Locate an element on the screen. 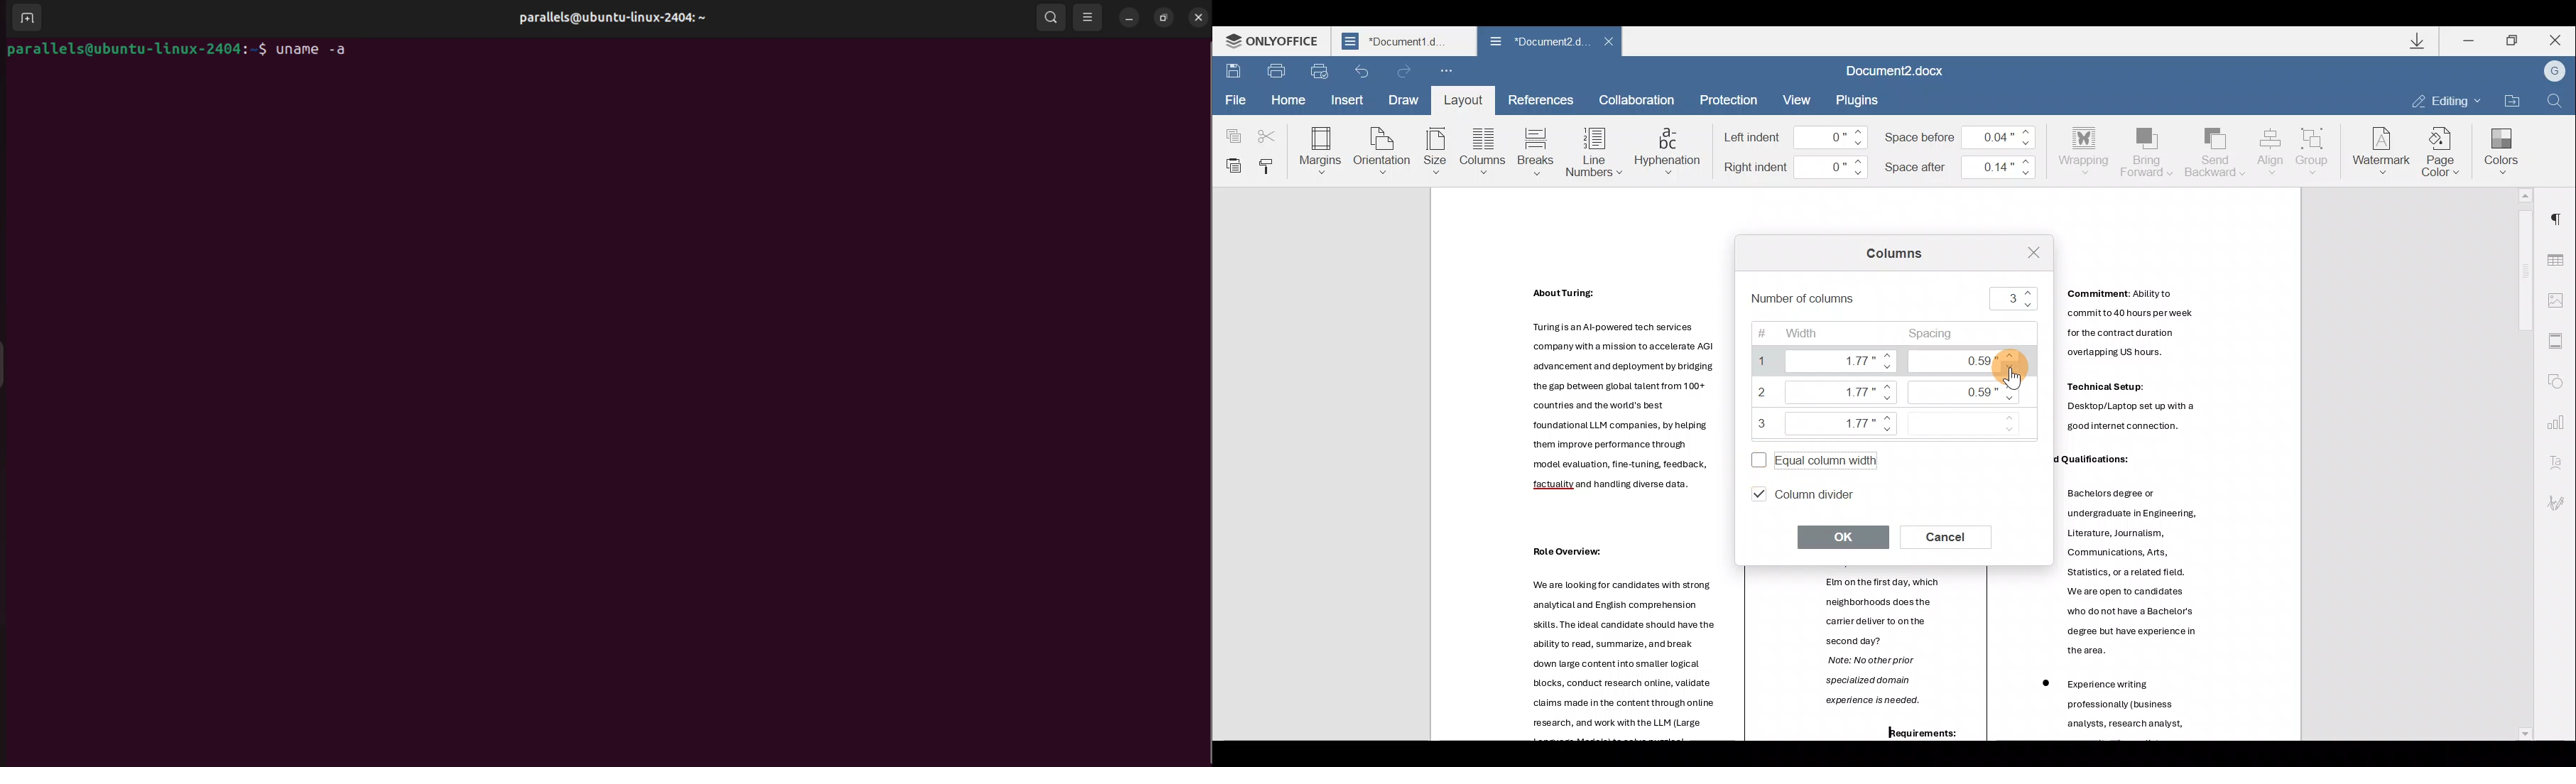  Maximize is located at coordinates (2513, 40).